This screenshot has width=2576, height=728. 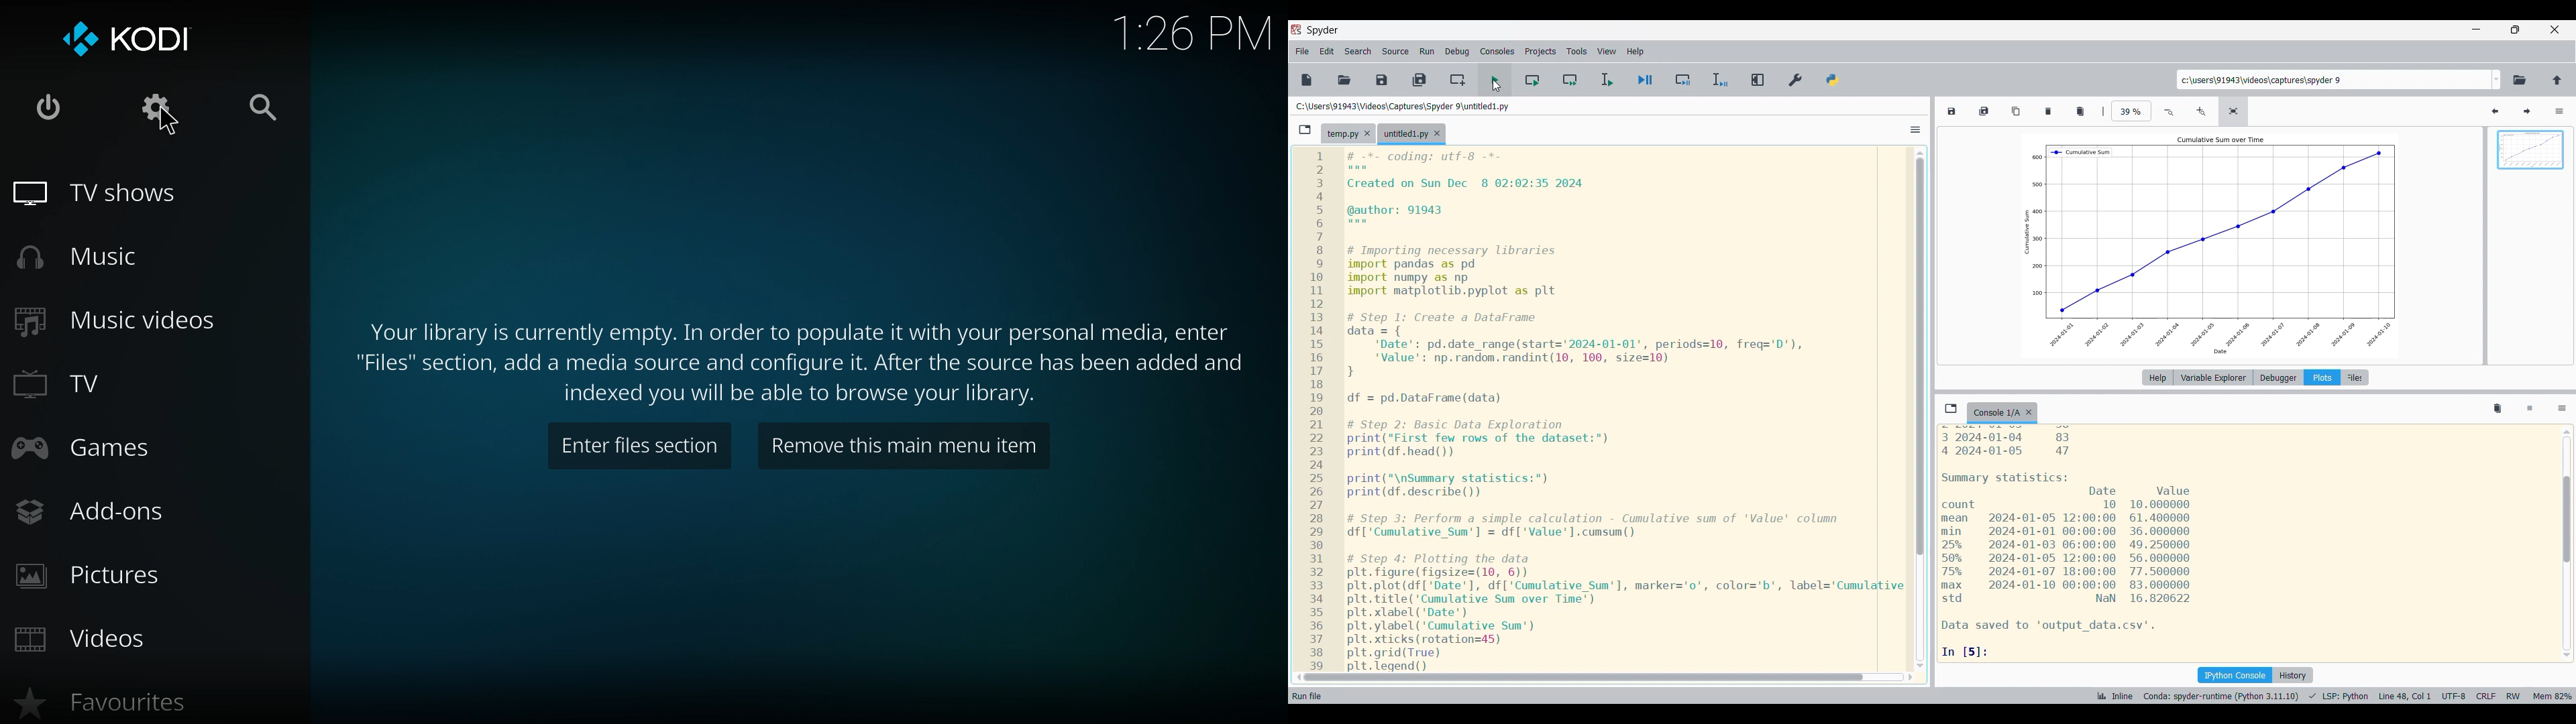 I want to click on Save all plots, so click(x=1984, y=111).